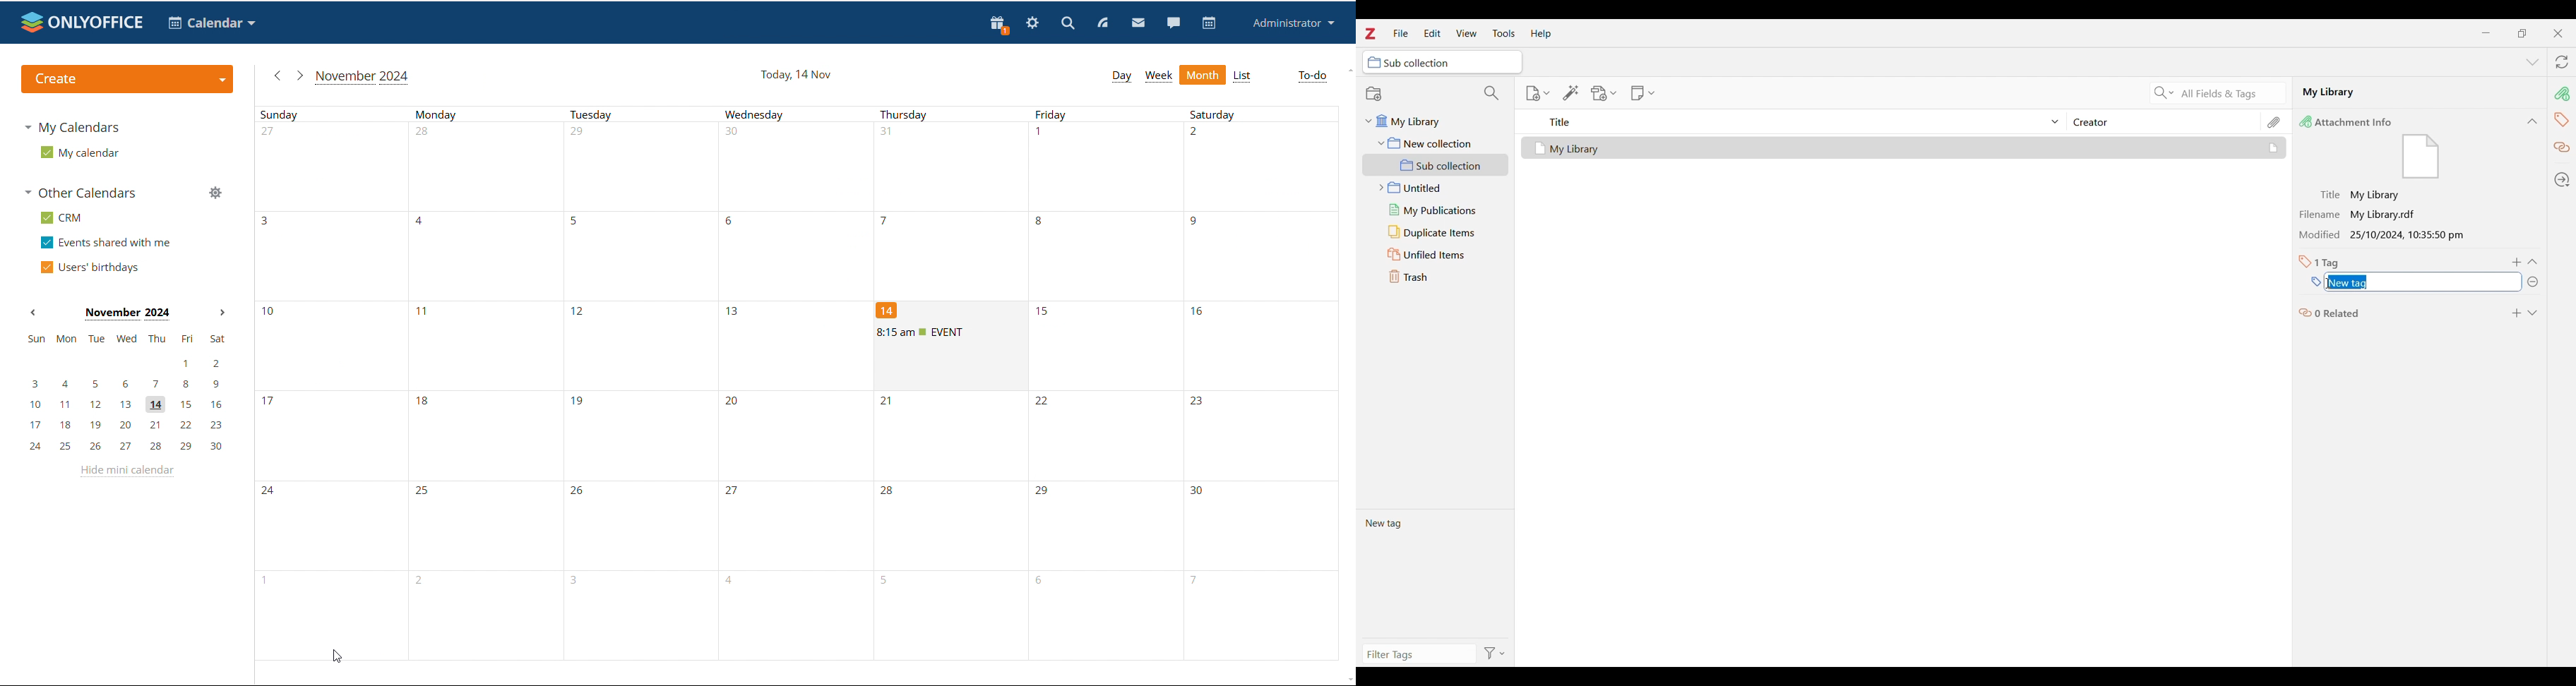 The height and width of the screenshot is (700, 2576). Describe the element at coordinates (1433, 186) in the screenshot. I see `Untitled folder` at that location.